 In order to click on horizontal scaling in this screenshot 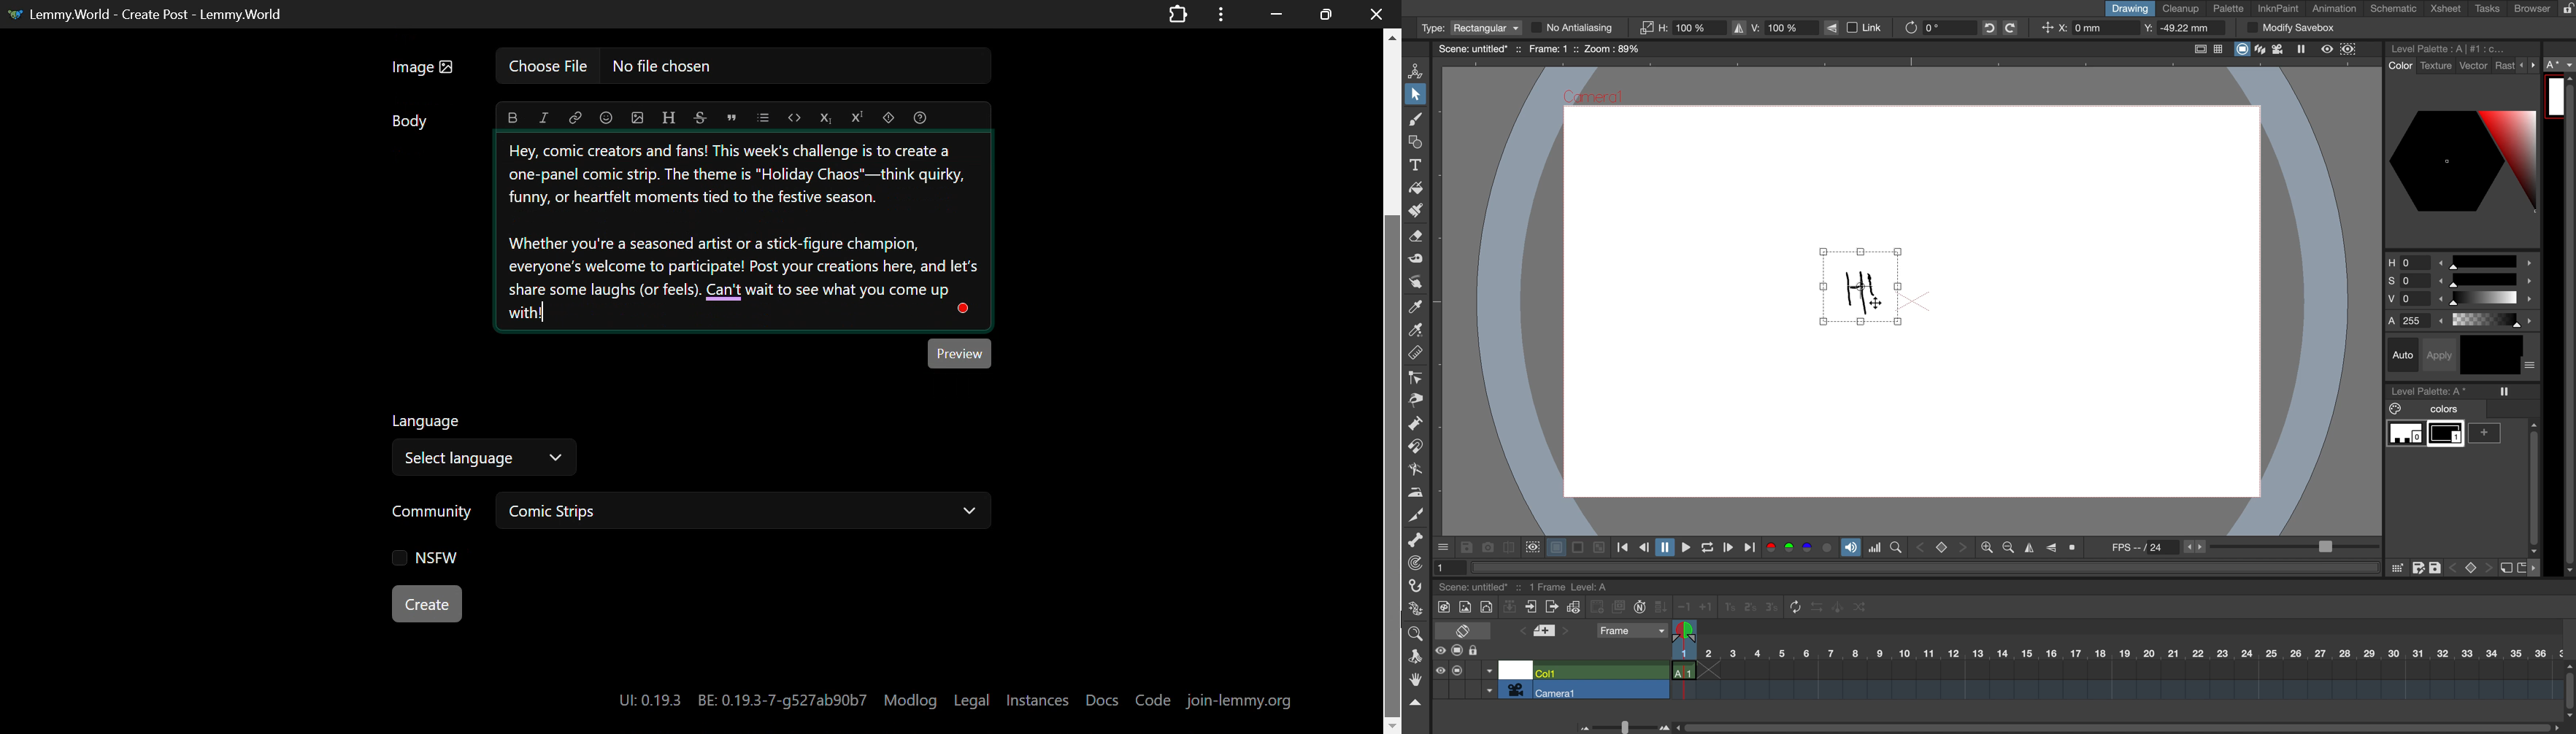, I will do `click(1682, 28)`.